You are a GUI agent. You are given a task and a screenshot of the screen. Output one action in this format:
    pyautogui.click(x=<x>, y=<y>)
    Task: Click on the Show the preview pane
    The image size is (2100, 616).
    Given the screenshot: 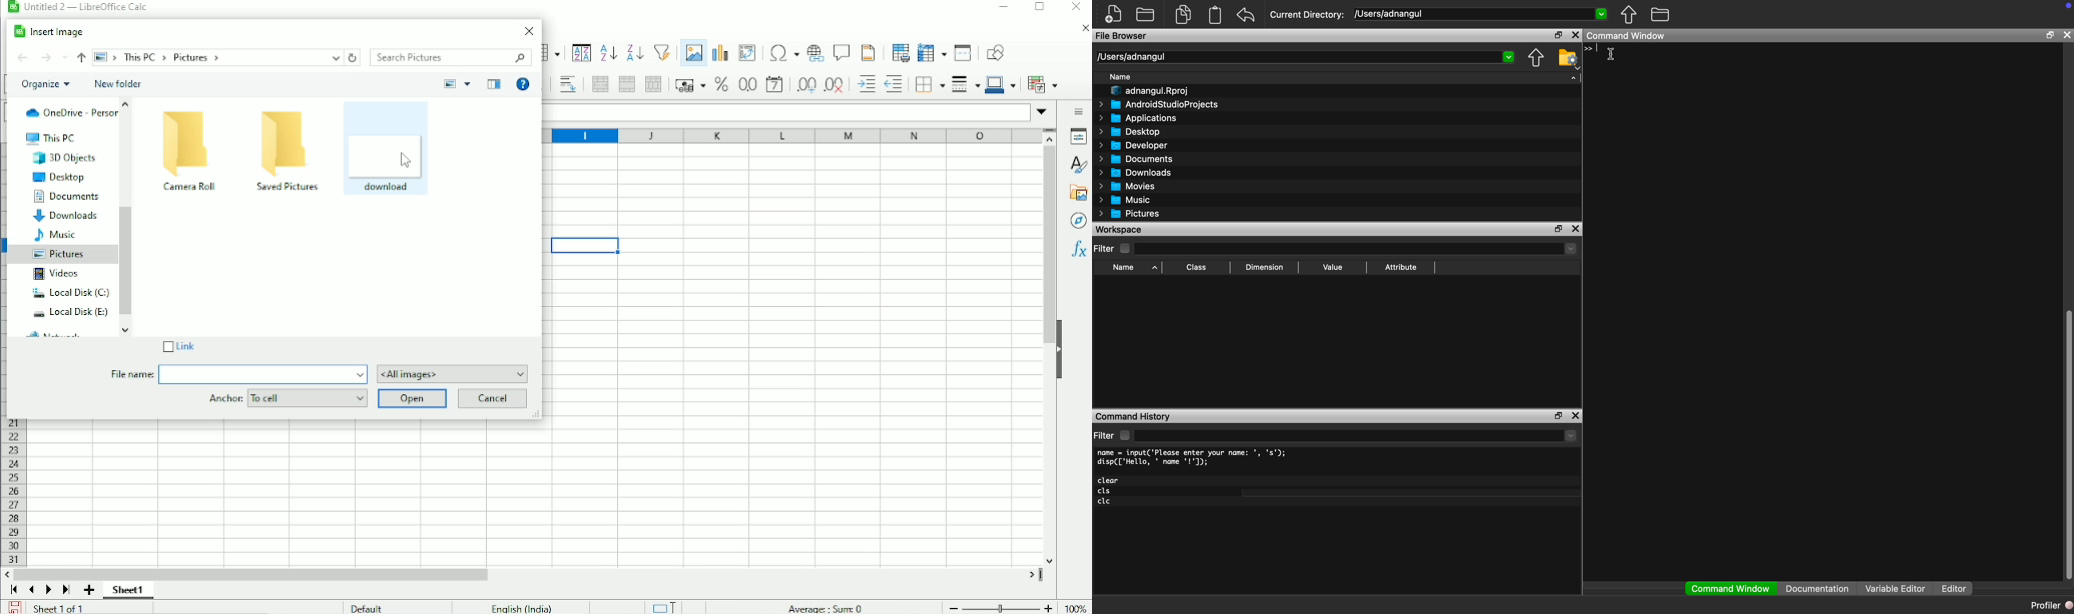 What is the action you would take?
    pyautogui.click(x=494, y=83)
    